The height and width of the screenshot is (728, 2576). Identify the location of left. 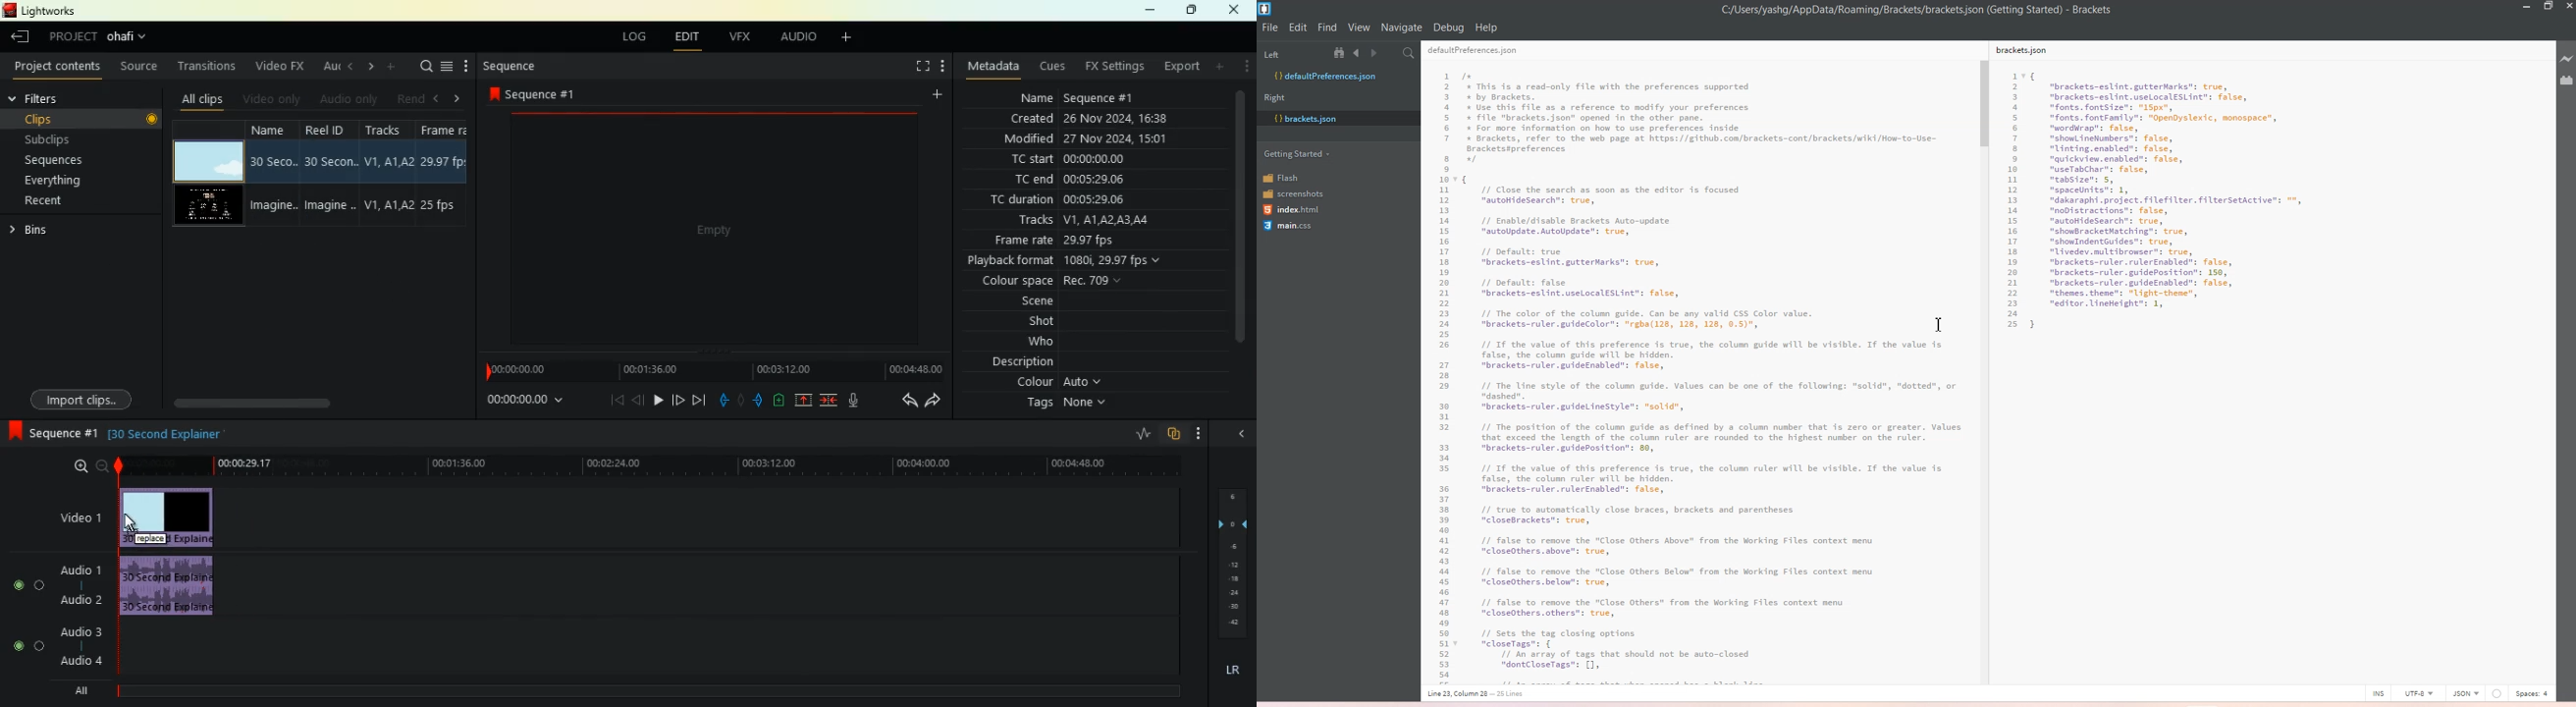
(439, 98).